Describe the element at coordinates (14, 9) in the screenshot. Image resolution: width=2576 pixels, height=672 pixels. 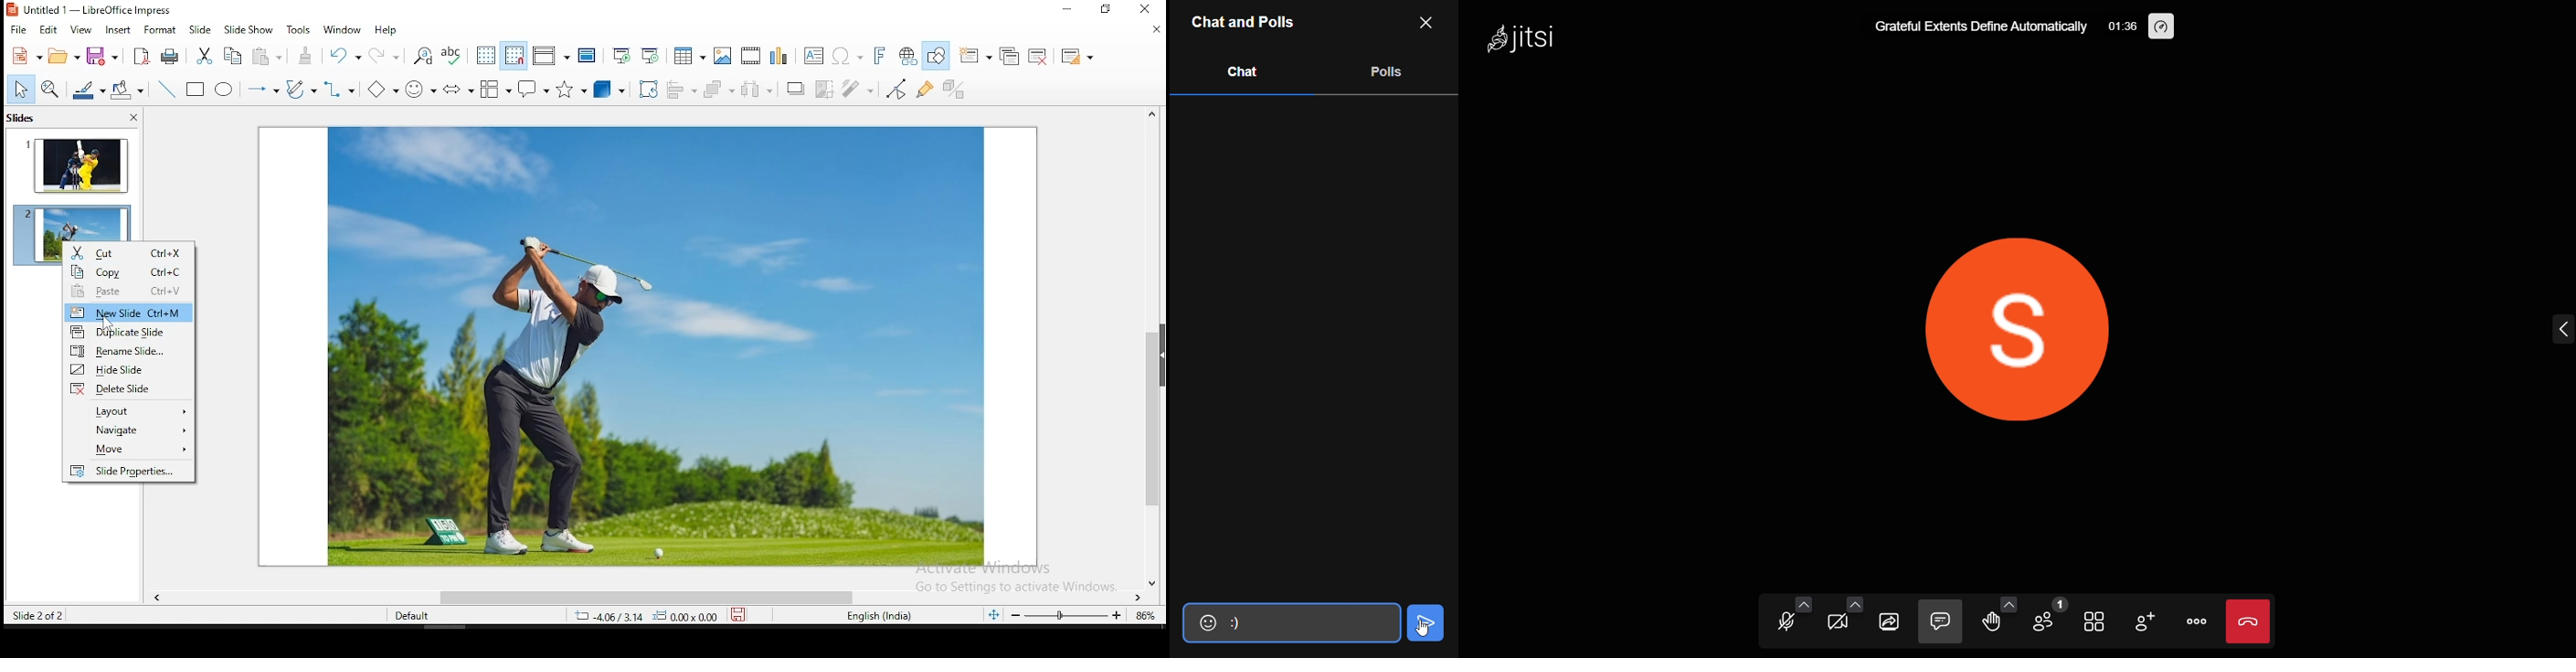
I see `icon ` at that location.